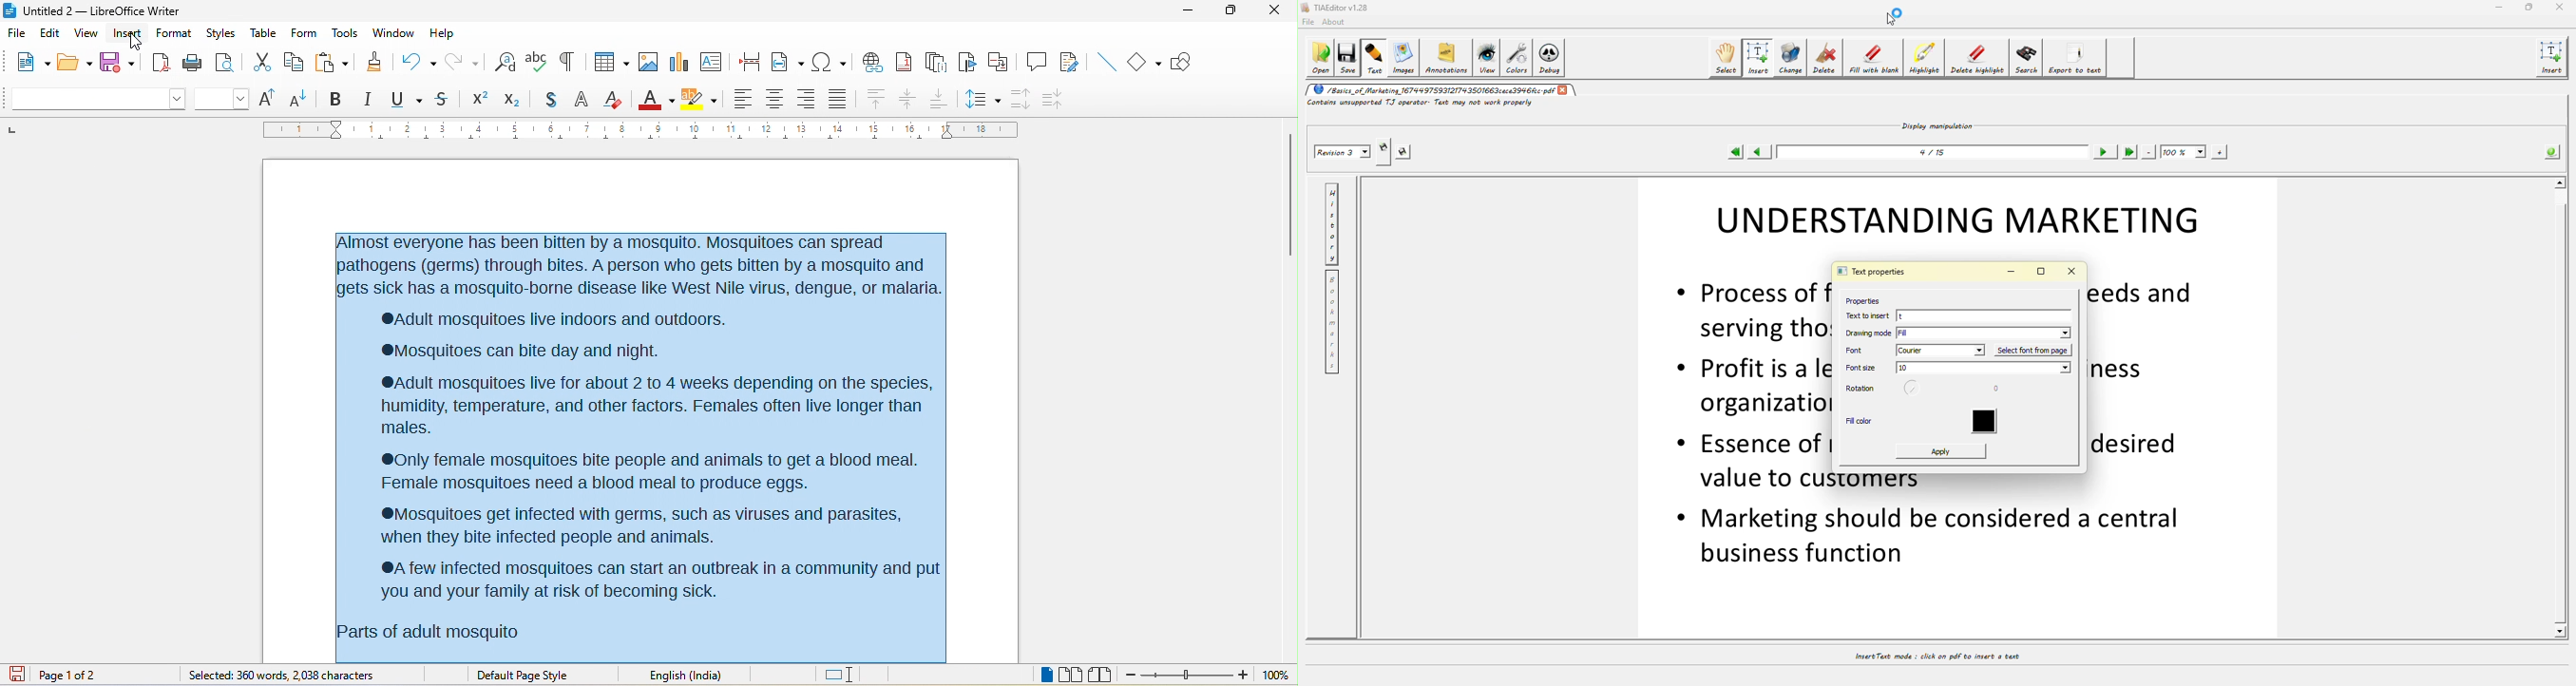 The height and width of the screenshot is (700, 2576). I want to click on clear direct formatting, so click(615, 97).